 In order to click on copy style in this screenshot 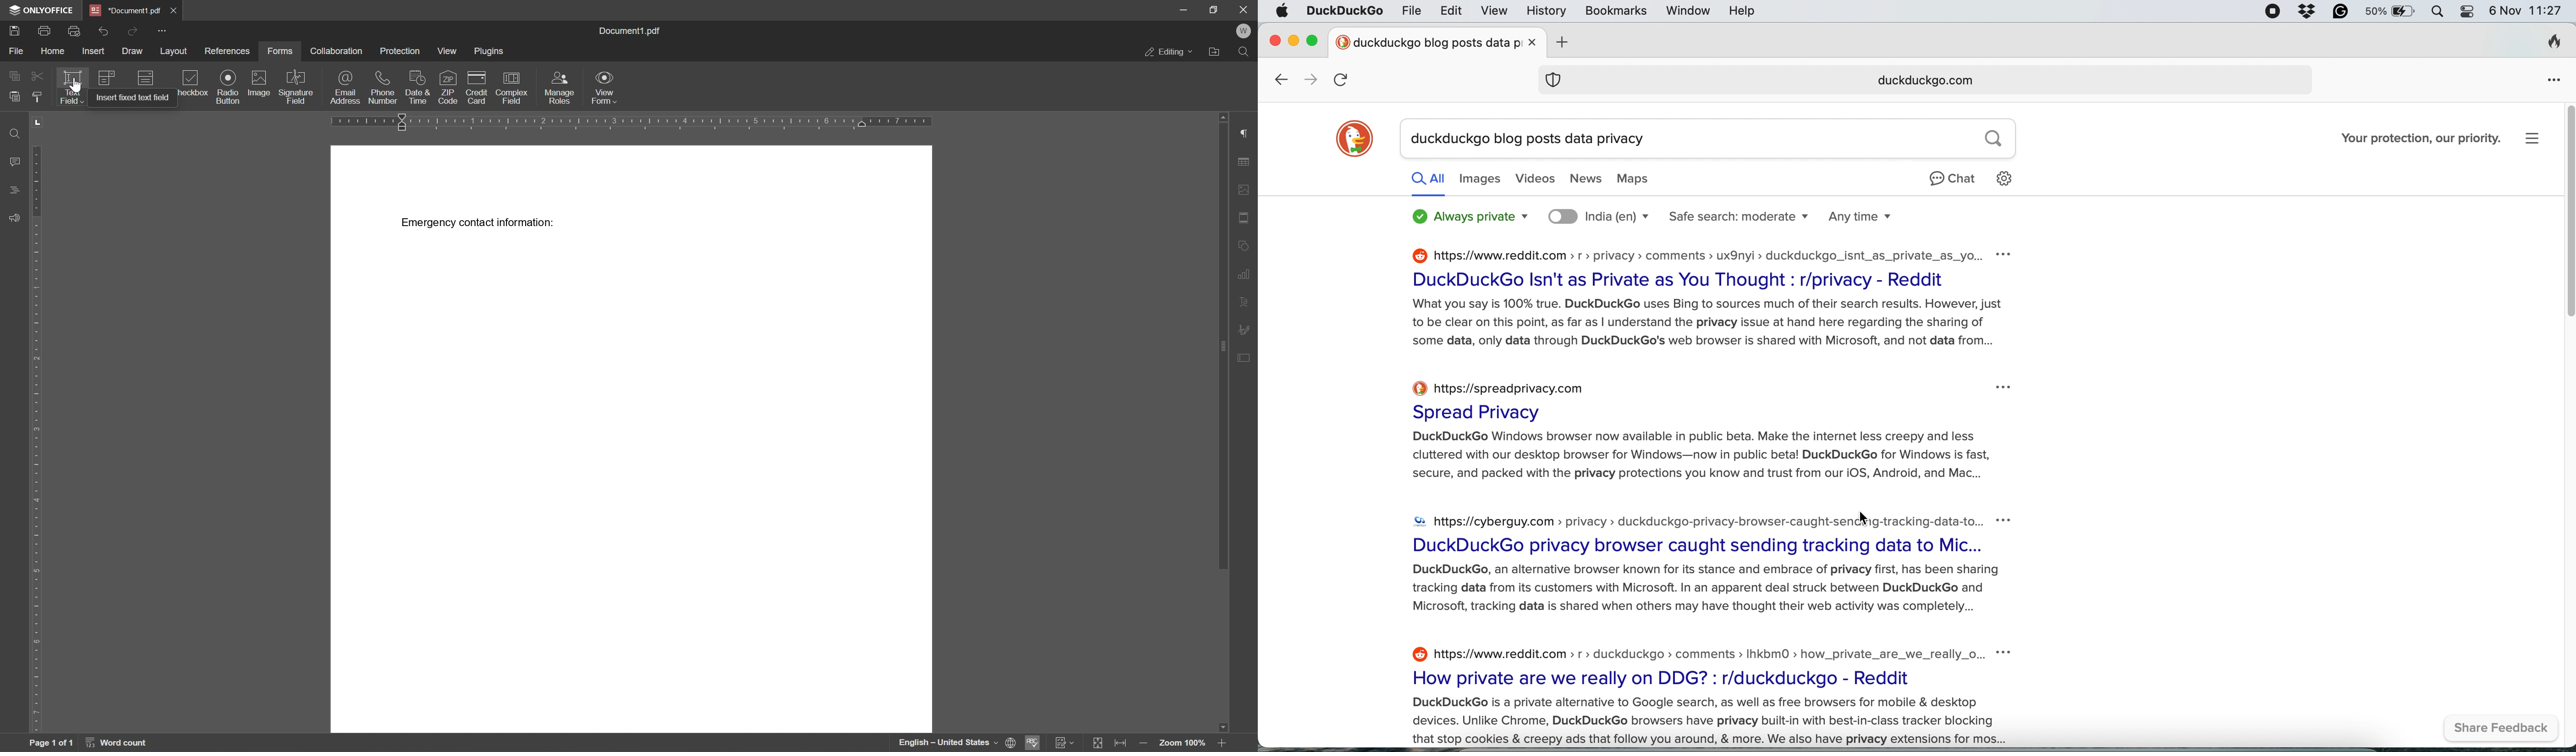, I will do `click(36, 96)`.